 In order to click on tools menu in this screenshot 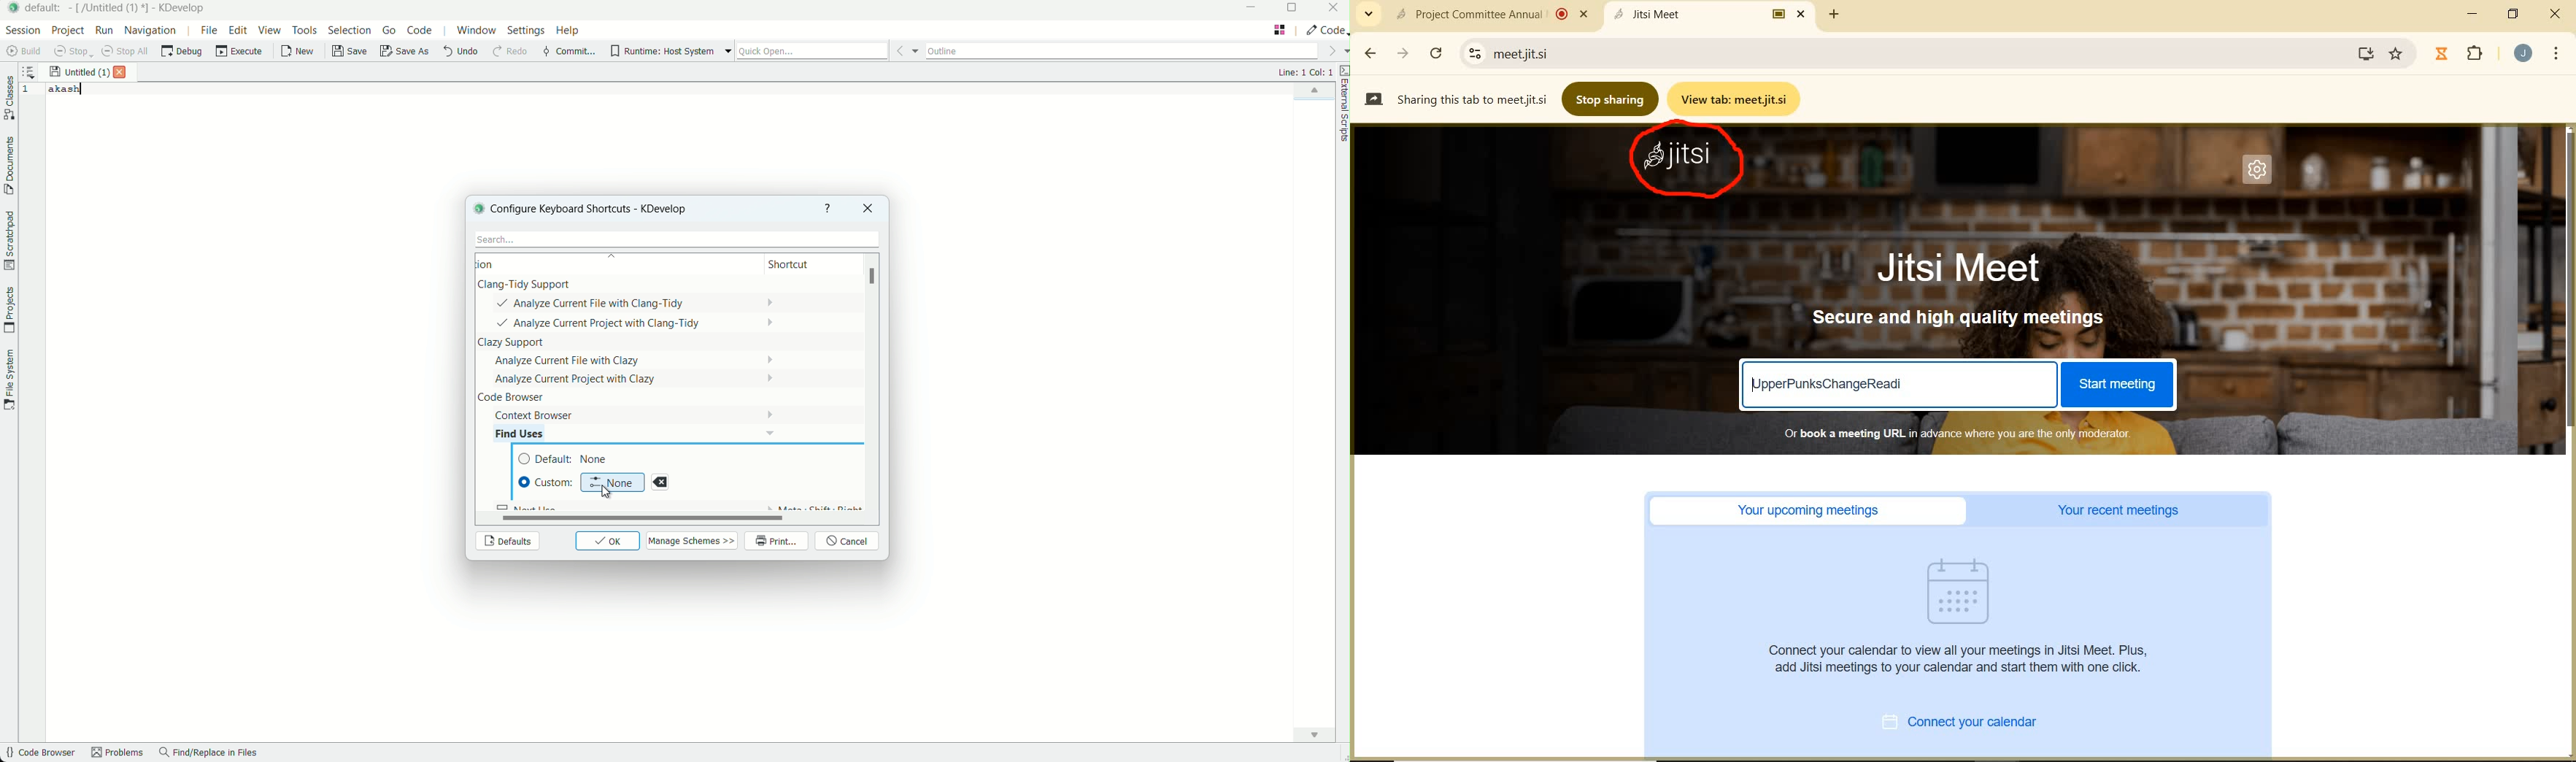, I will do `click(304, 30)`.